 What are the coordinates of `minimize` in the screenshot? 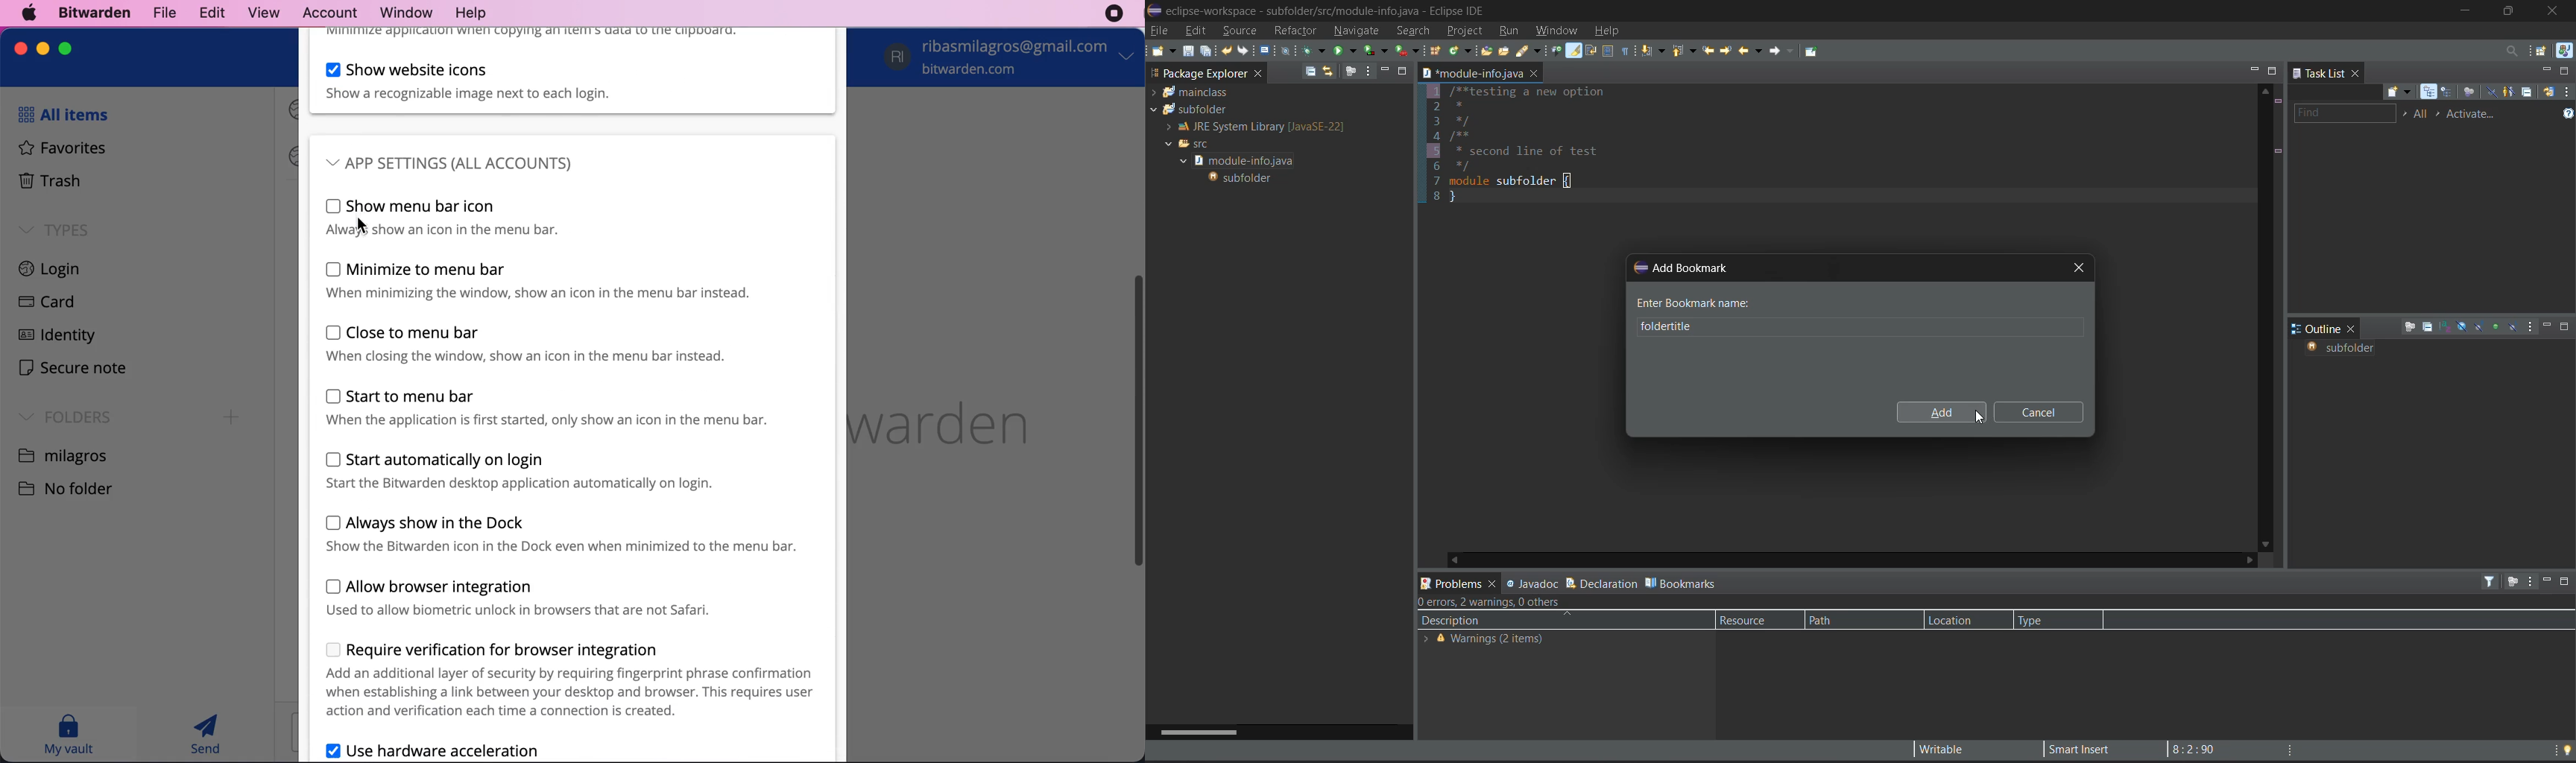 It's located at (43, 48).